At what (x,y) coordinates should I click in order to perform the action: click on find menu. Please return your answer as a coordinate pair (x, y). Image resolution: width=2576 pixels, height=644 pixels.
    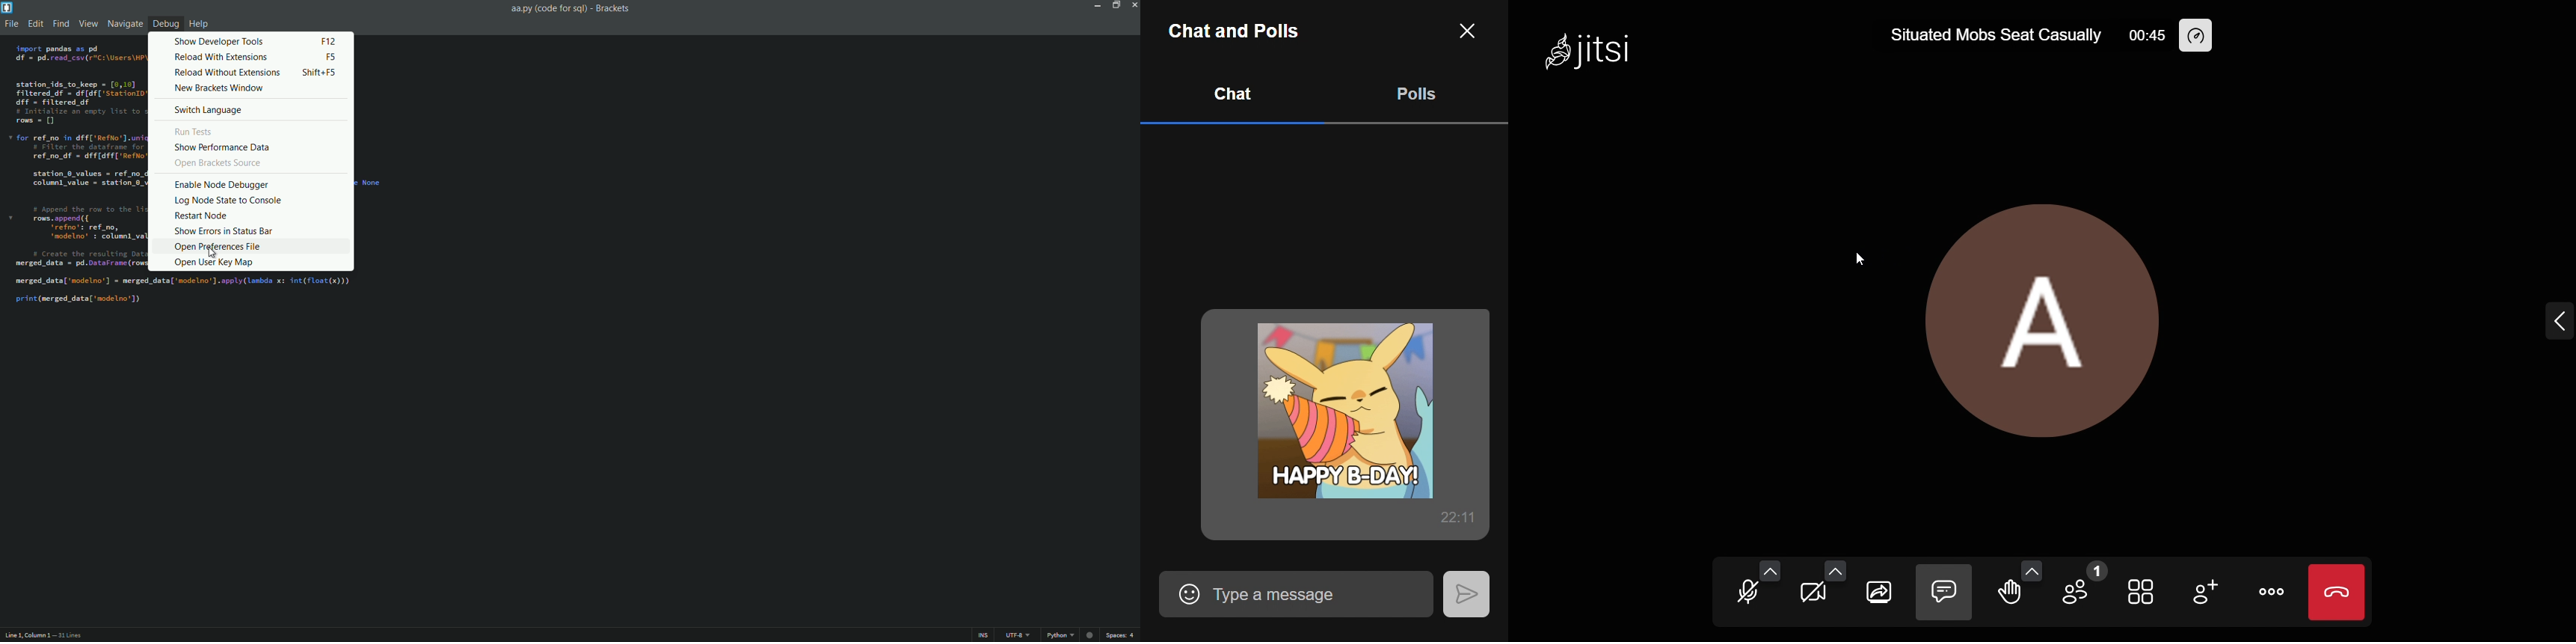
    Looking at the image, I should click on (62, 24).